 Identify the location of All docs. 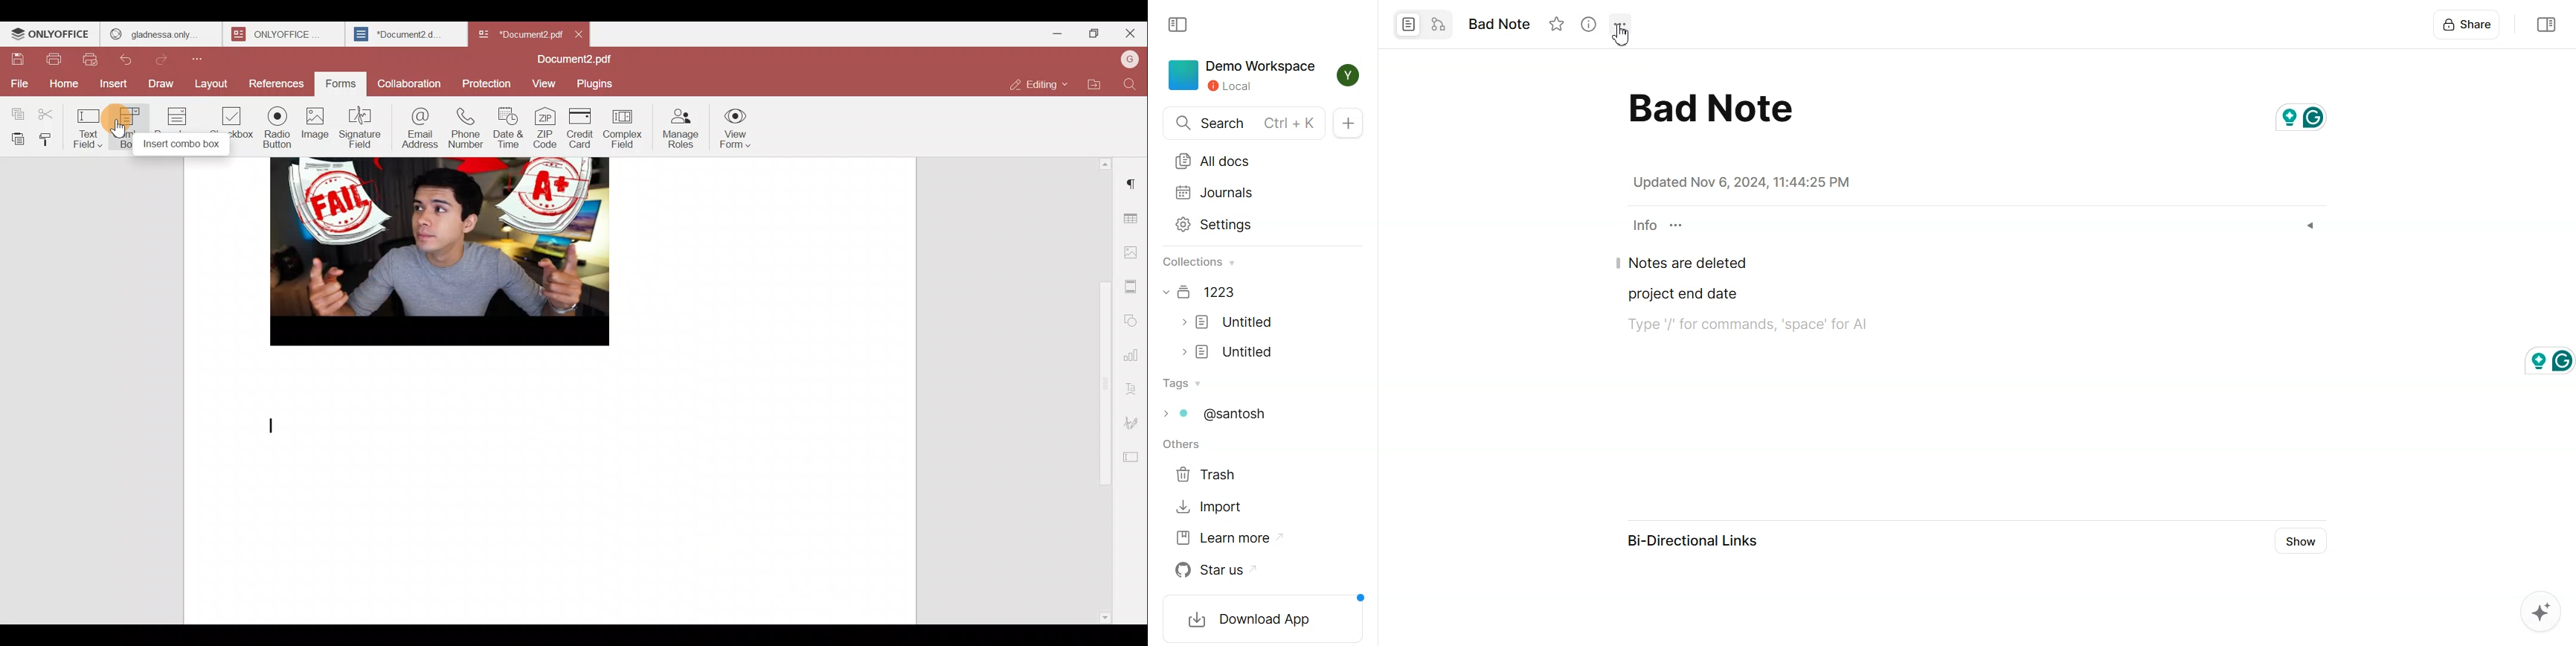
(1244, 162).